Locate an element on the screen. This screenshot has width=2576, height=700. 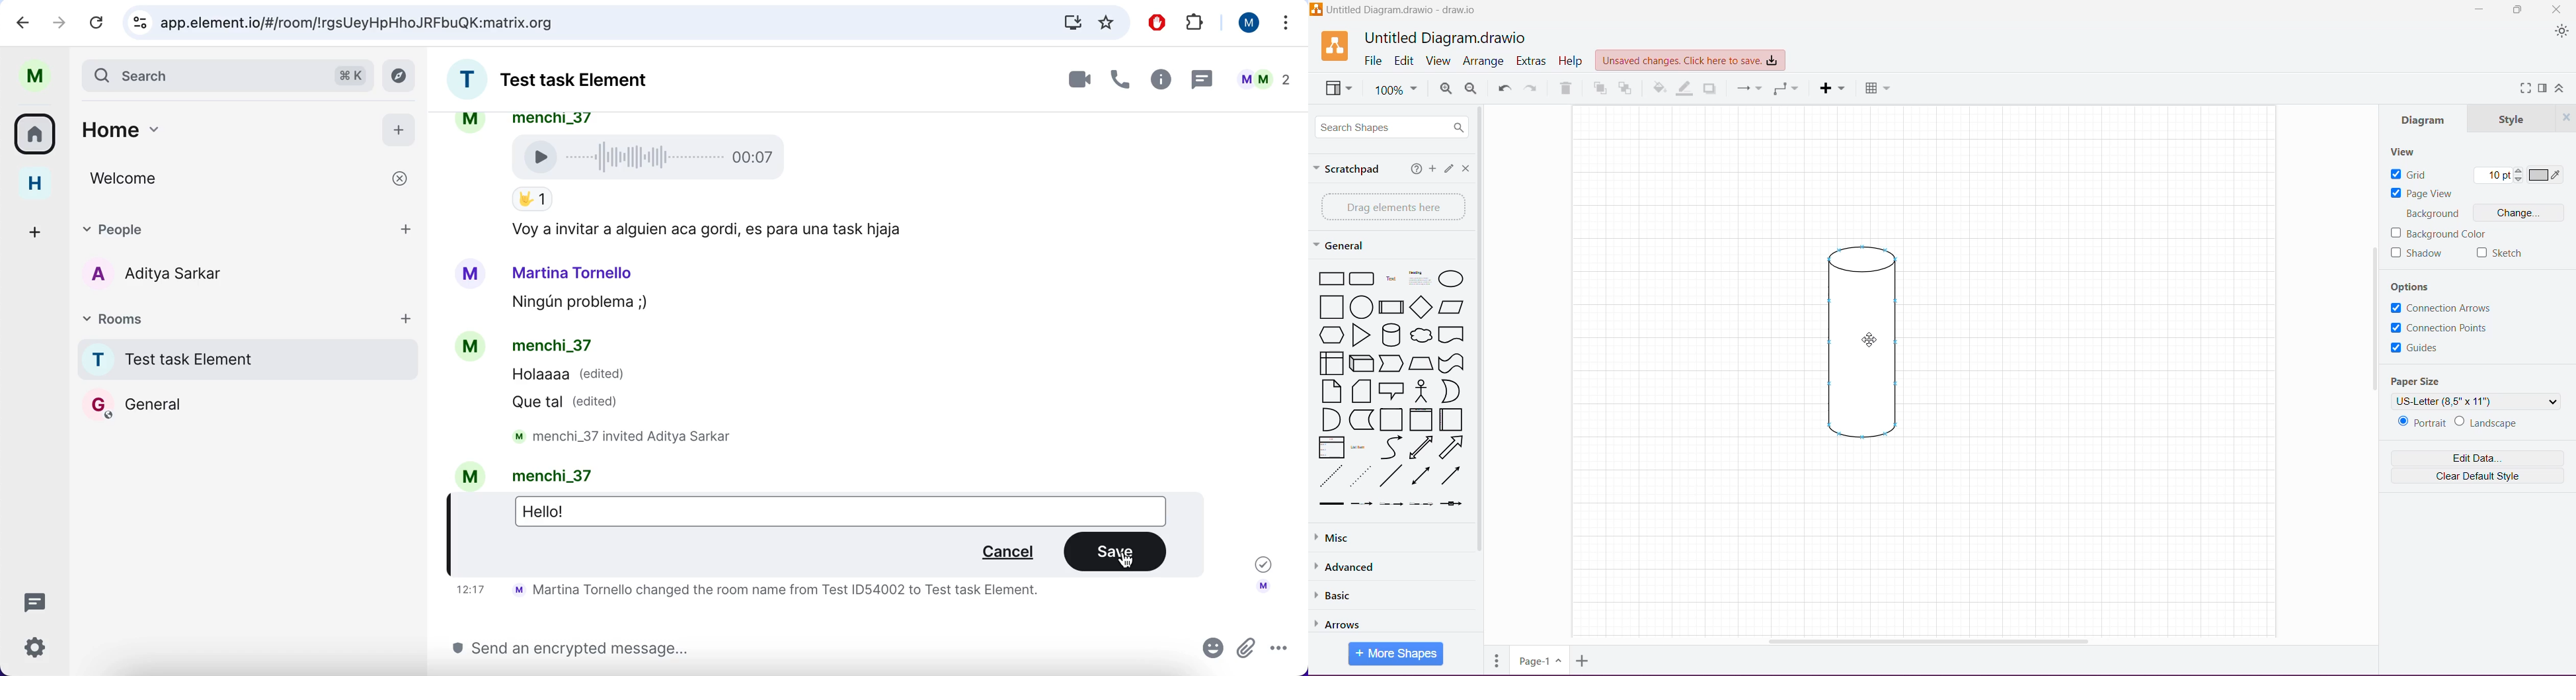
people is located at coordinates (226, 228).